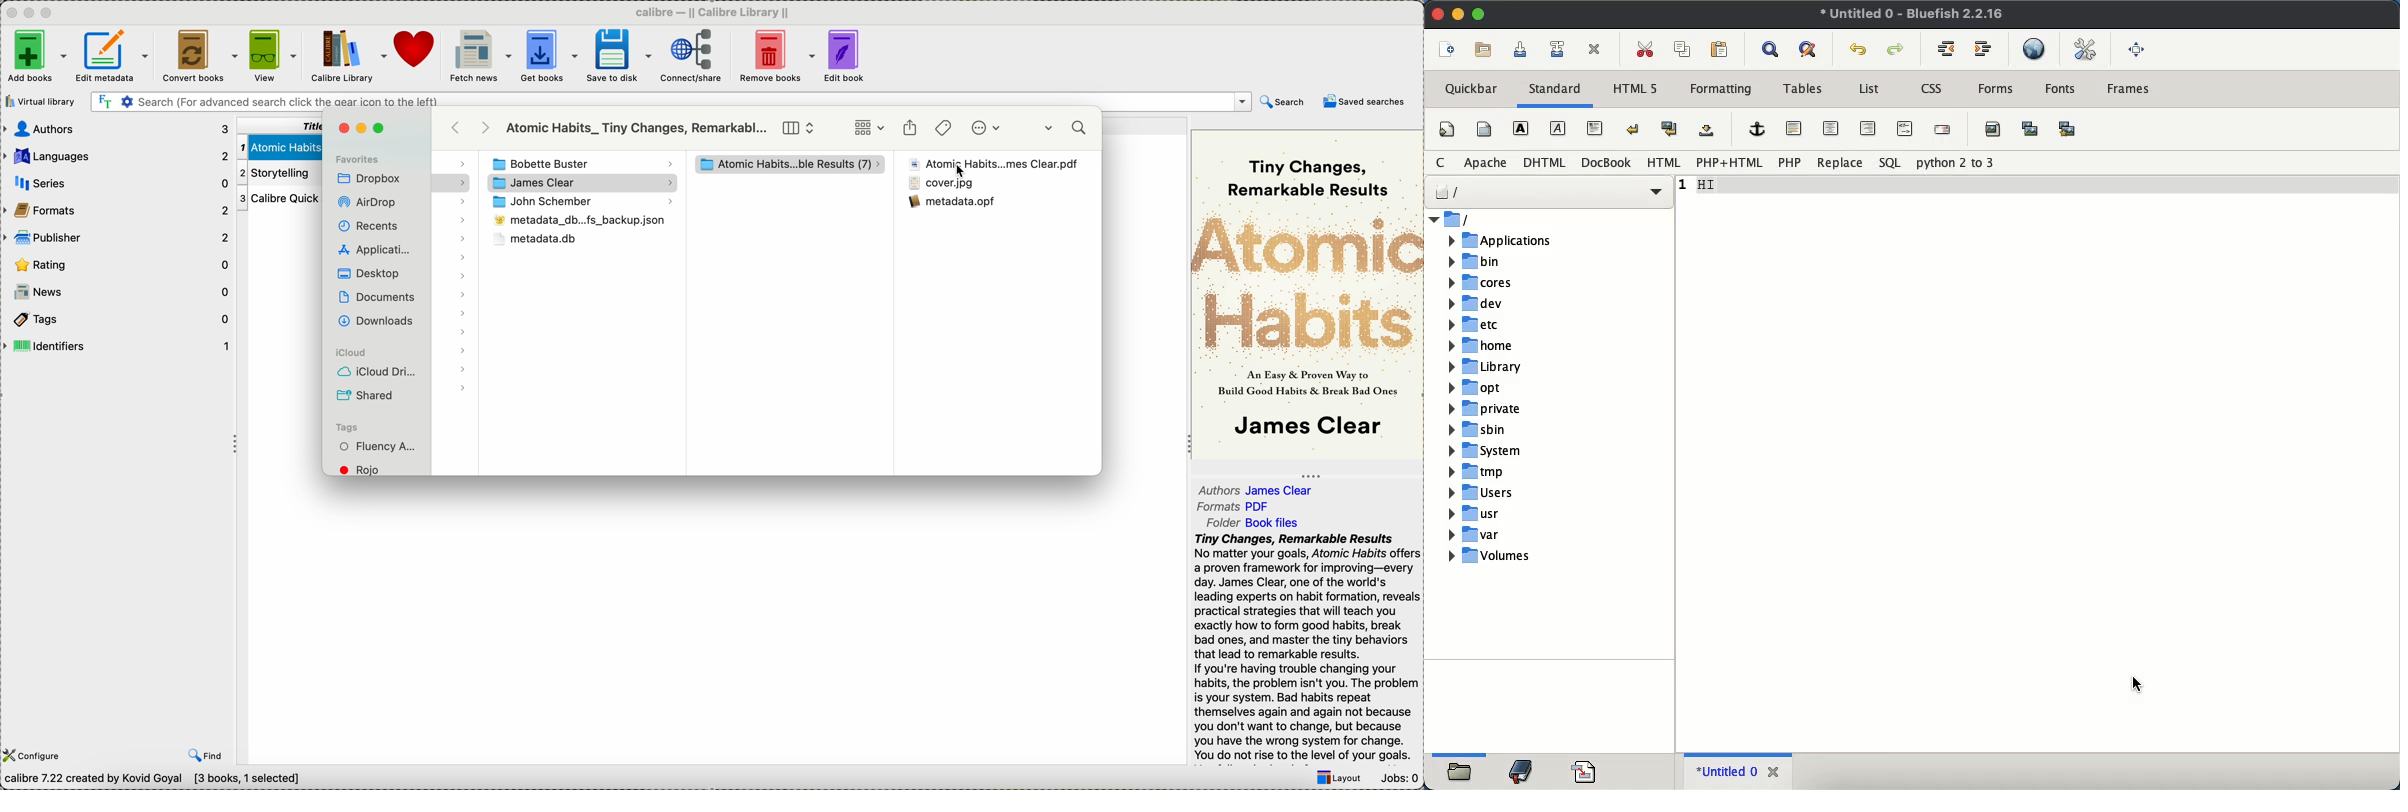 Image resolution: width=2408 pixels, height=812 pixels. What do you see at coordinates (117, 209) in the screenshot?
I see `formats` at bounding box center [117, 209].